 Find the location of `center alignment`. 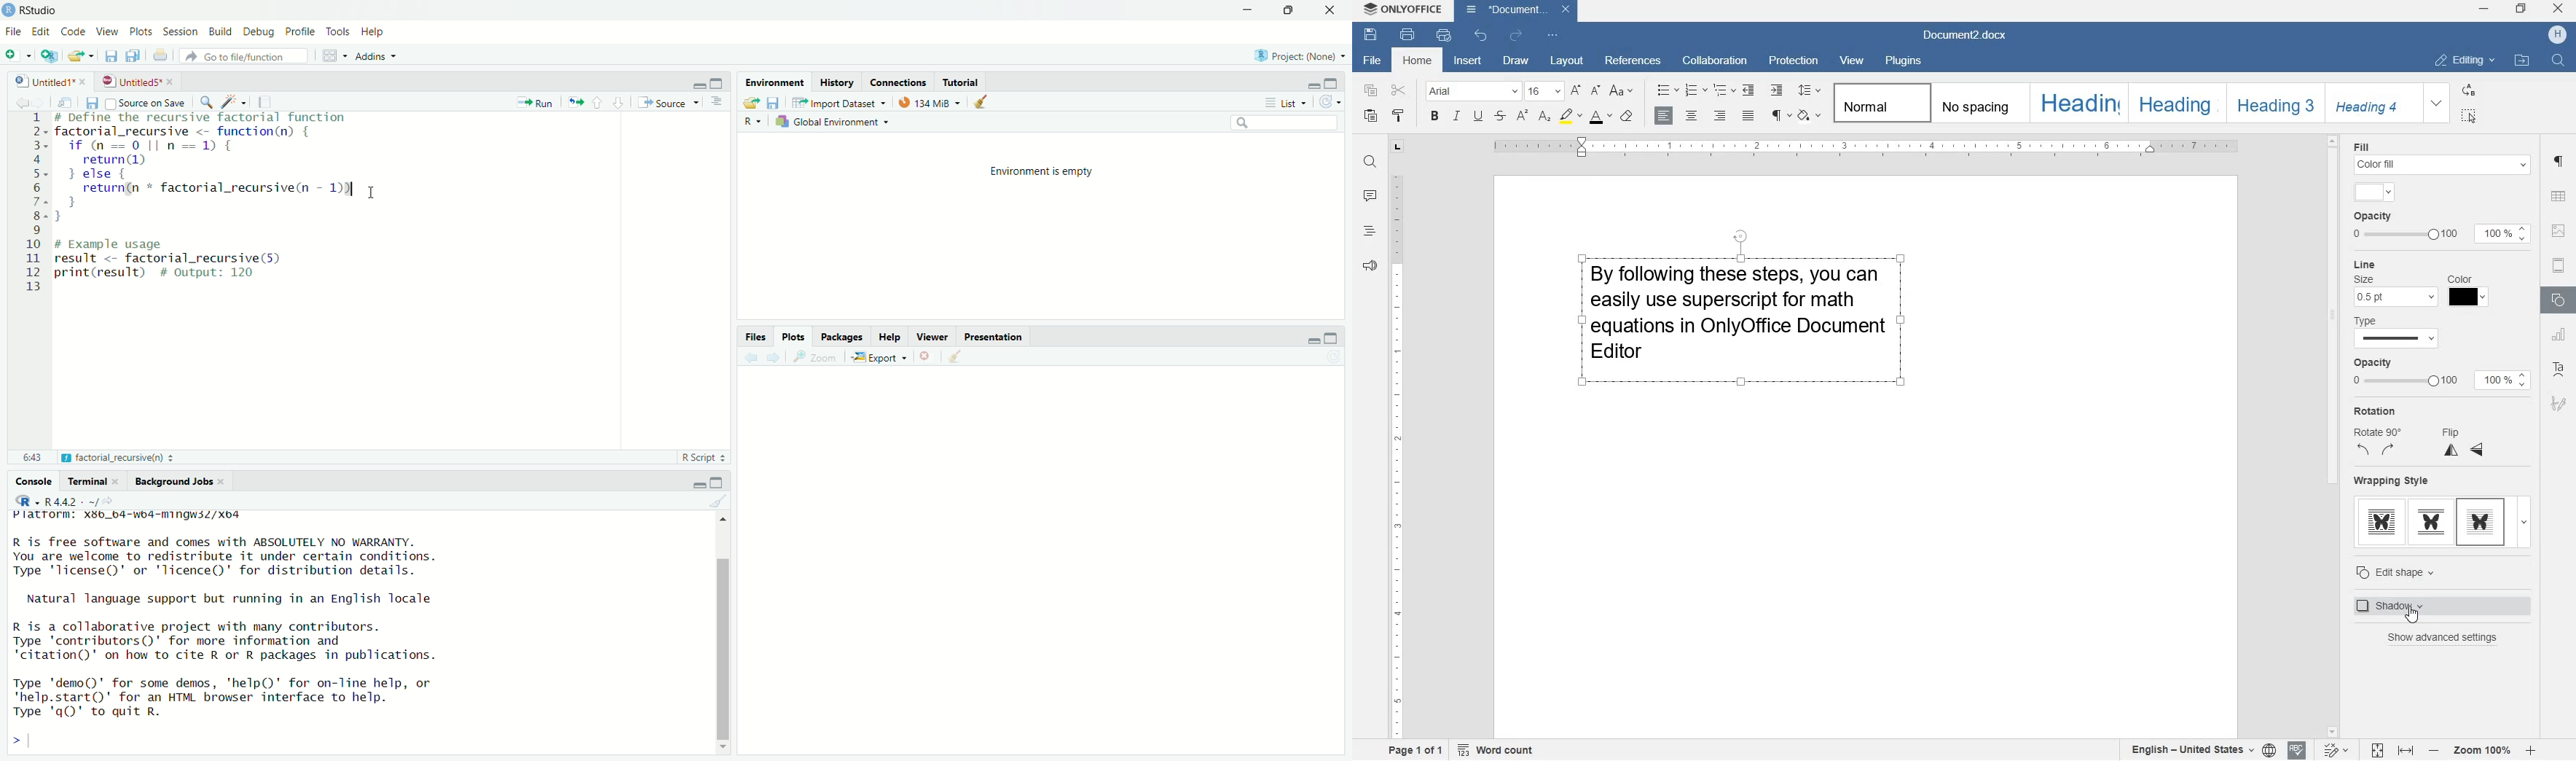

center alignment is located at coordinates (1692, 117).